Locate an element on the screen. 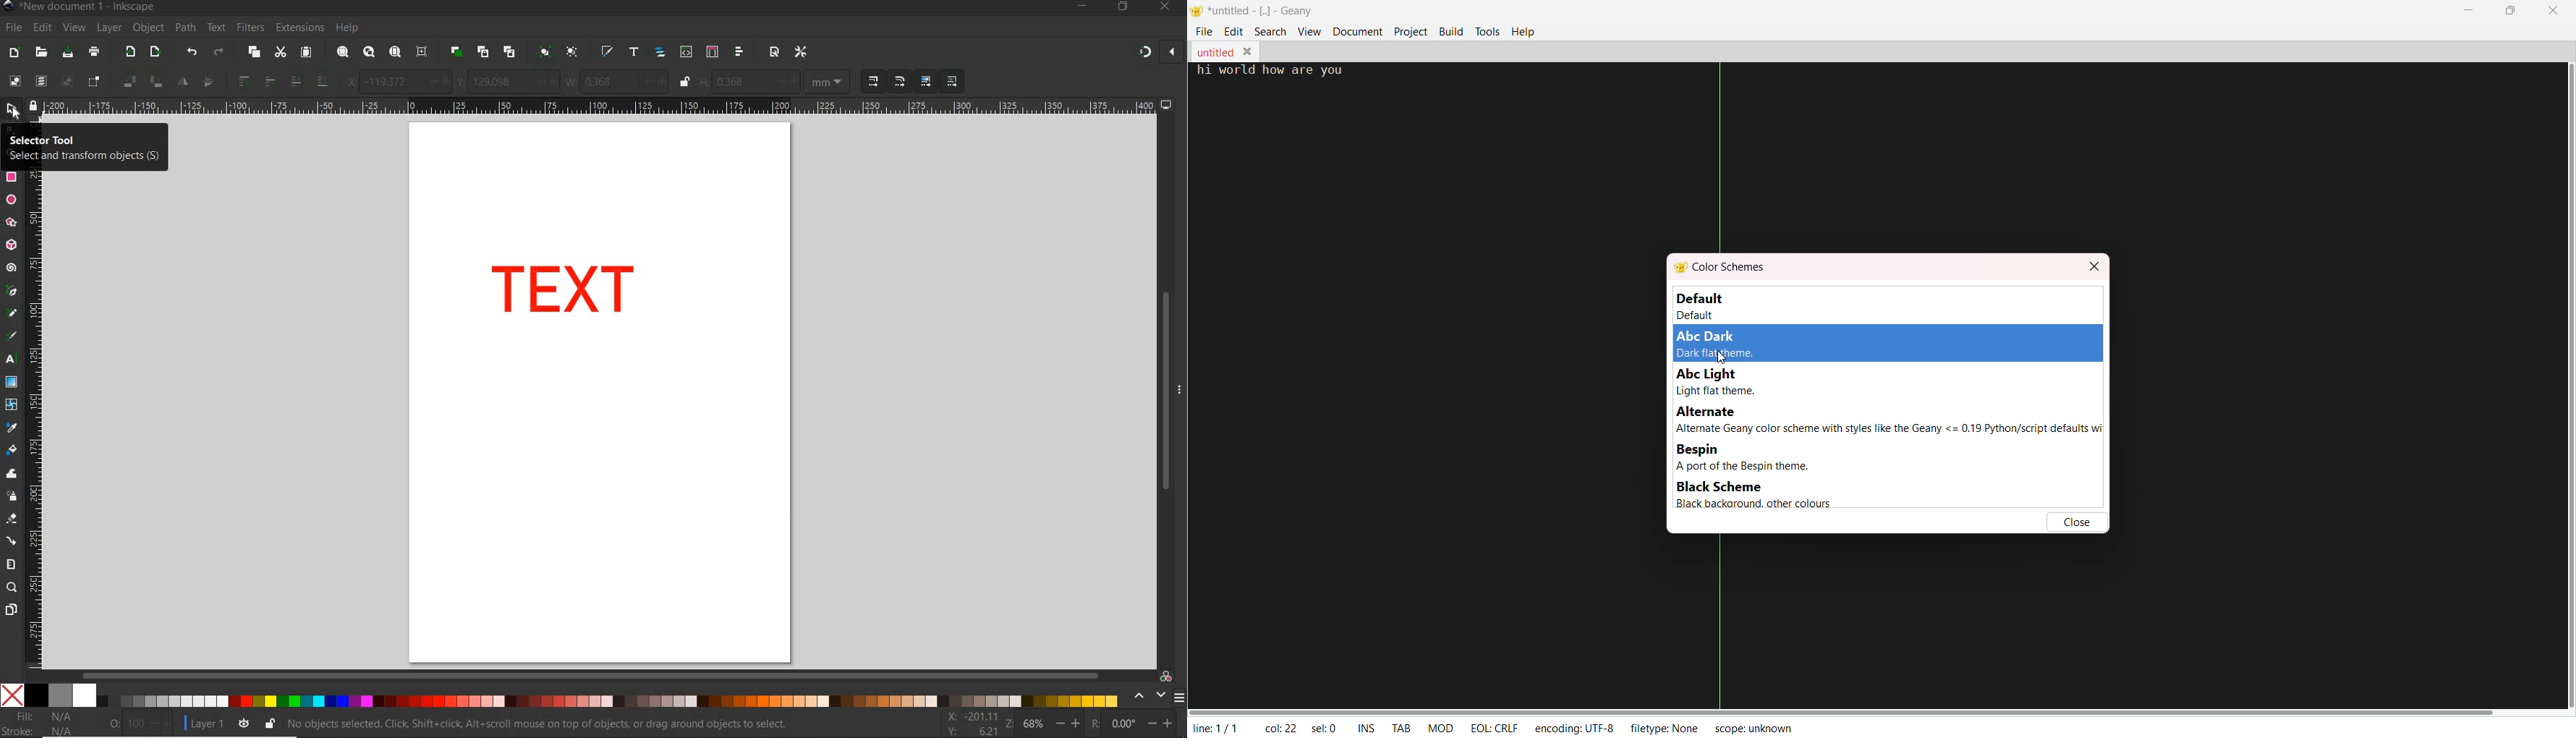  SELECT ALL is located at coordinates (14, 81).